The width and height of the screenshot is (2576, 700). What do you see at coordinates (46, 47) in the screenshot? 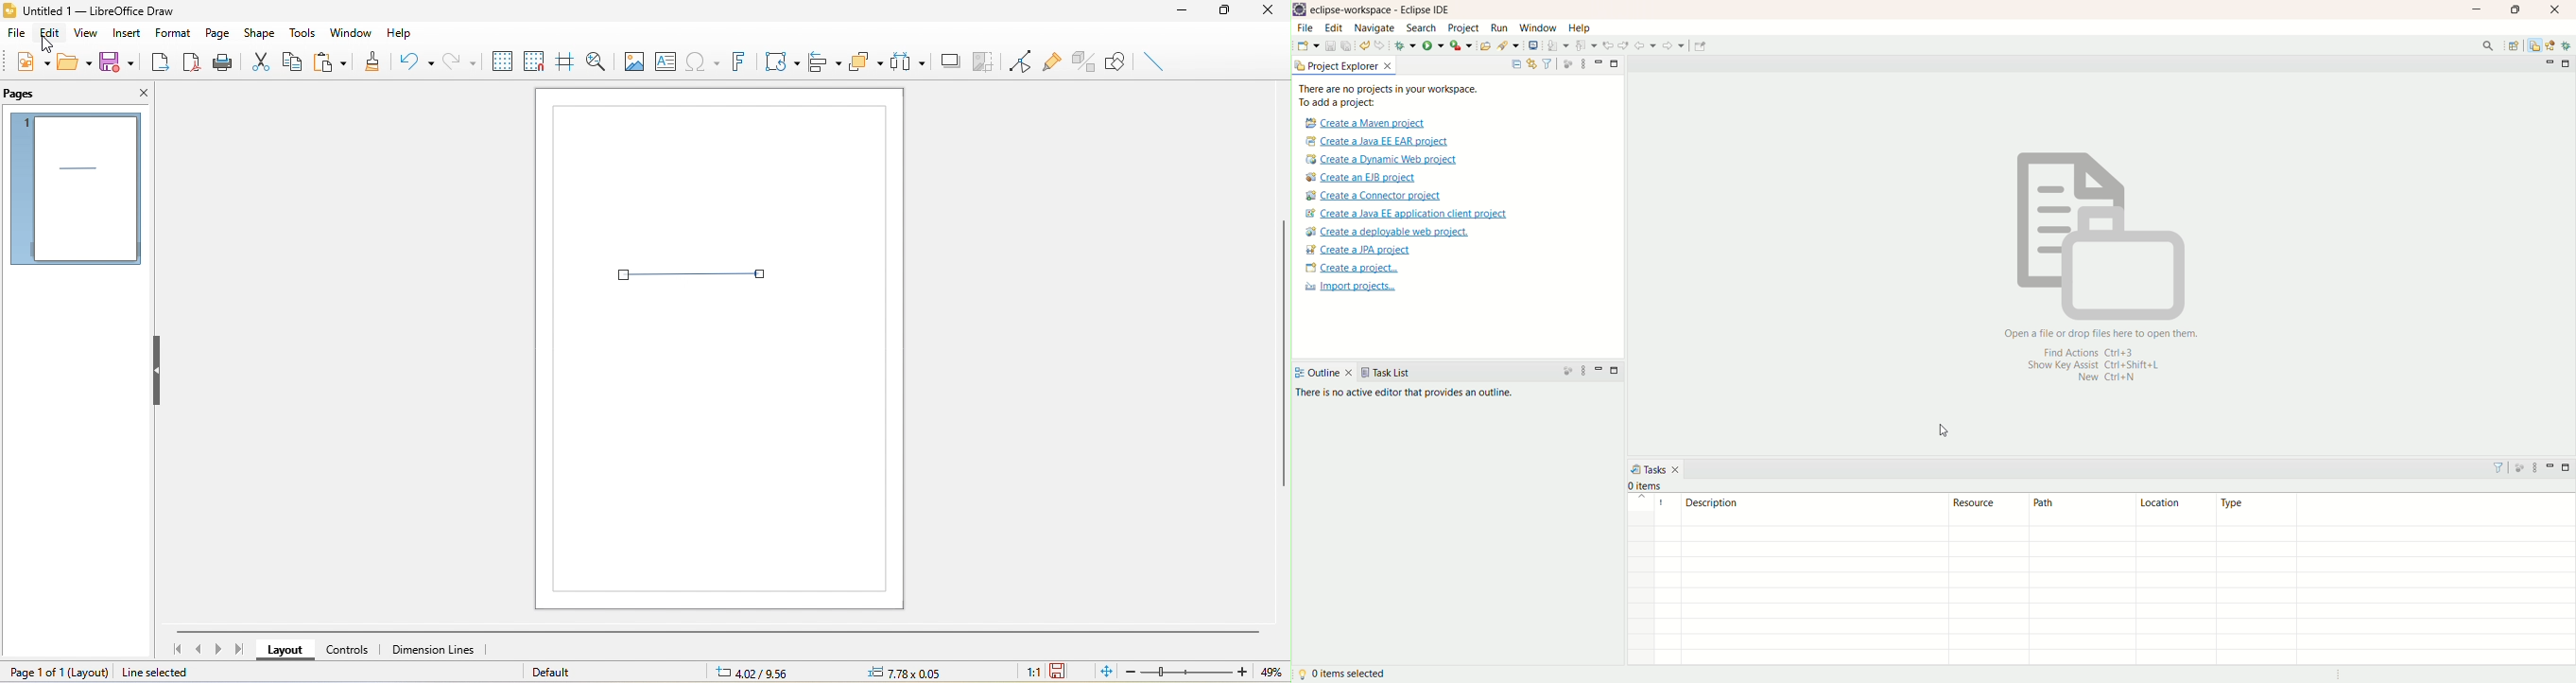
I see `cursor movement` at bounding box center [46, 47].